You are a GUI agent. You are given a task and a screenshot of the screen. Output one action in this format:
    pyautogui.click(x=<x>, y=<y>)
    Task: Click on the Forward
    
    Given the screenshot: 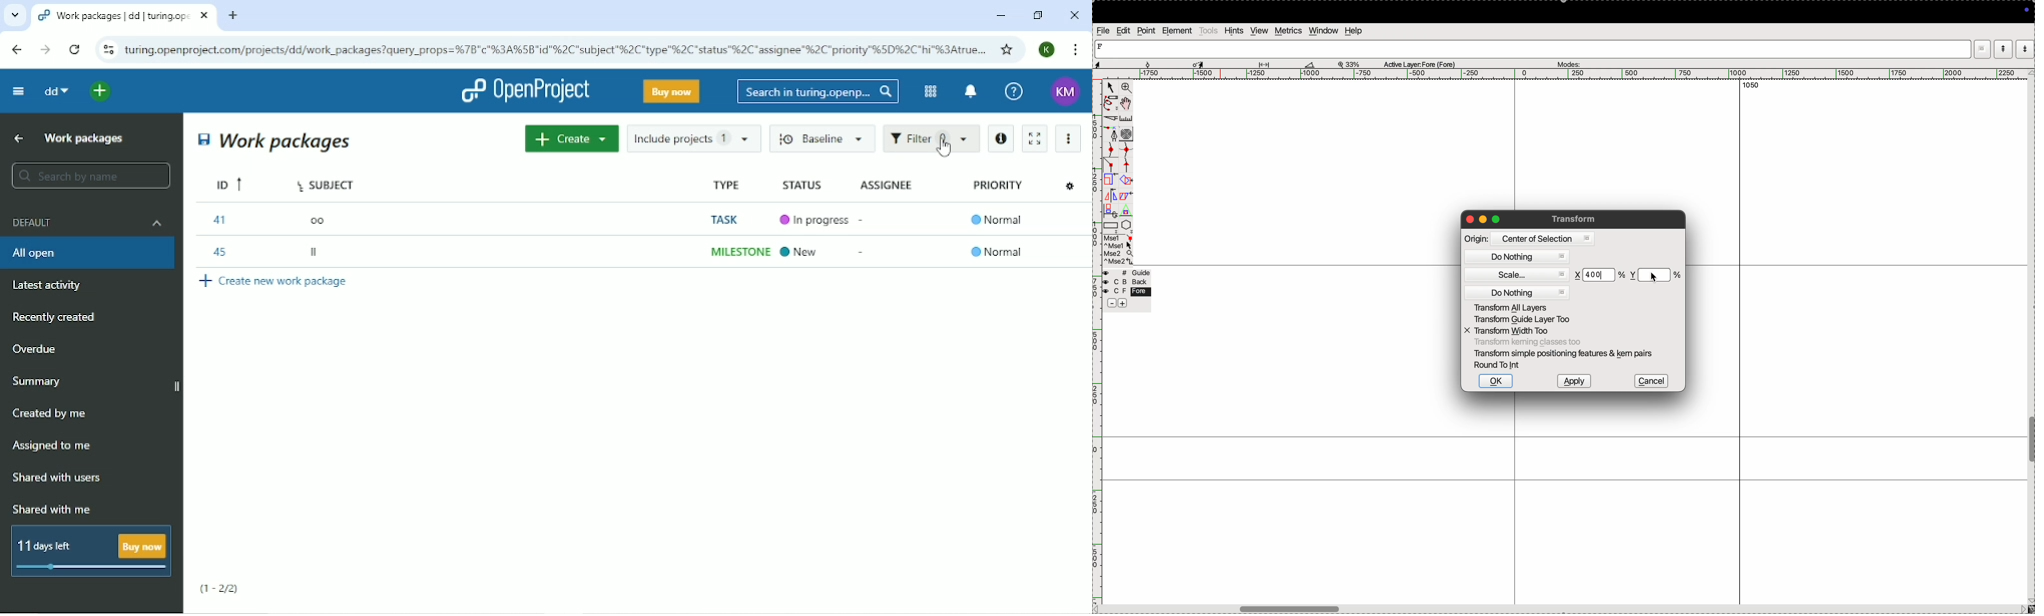 What is the action you would take?
    pyautogui.click(x=43, y=50)
    